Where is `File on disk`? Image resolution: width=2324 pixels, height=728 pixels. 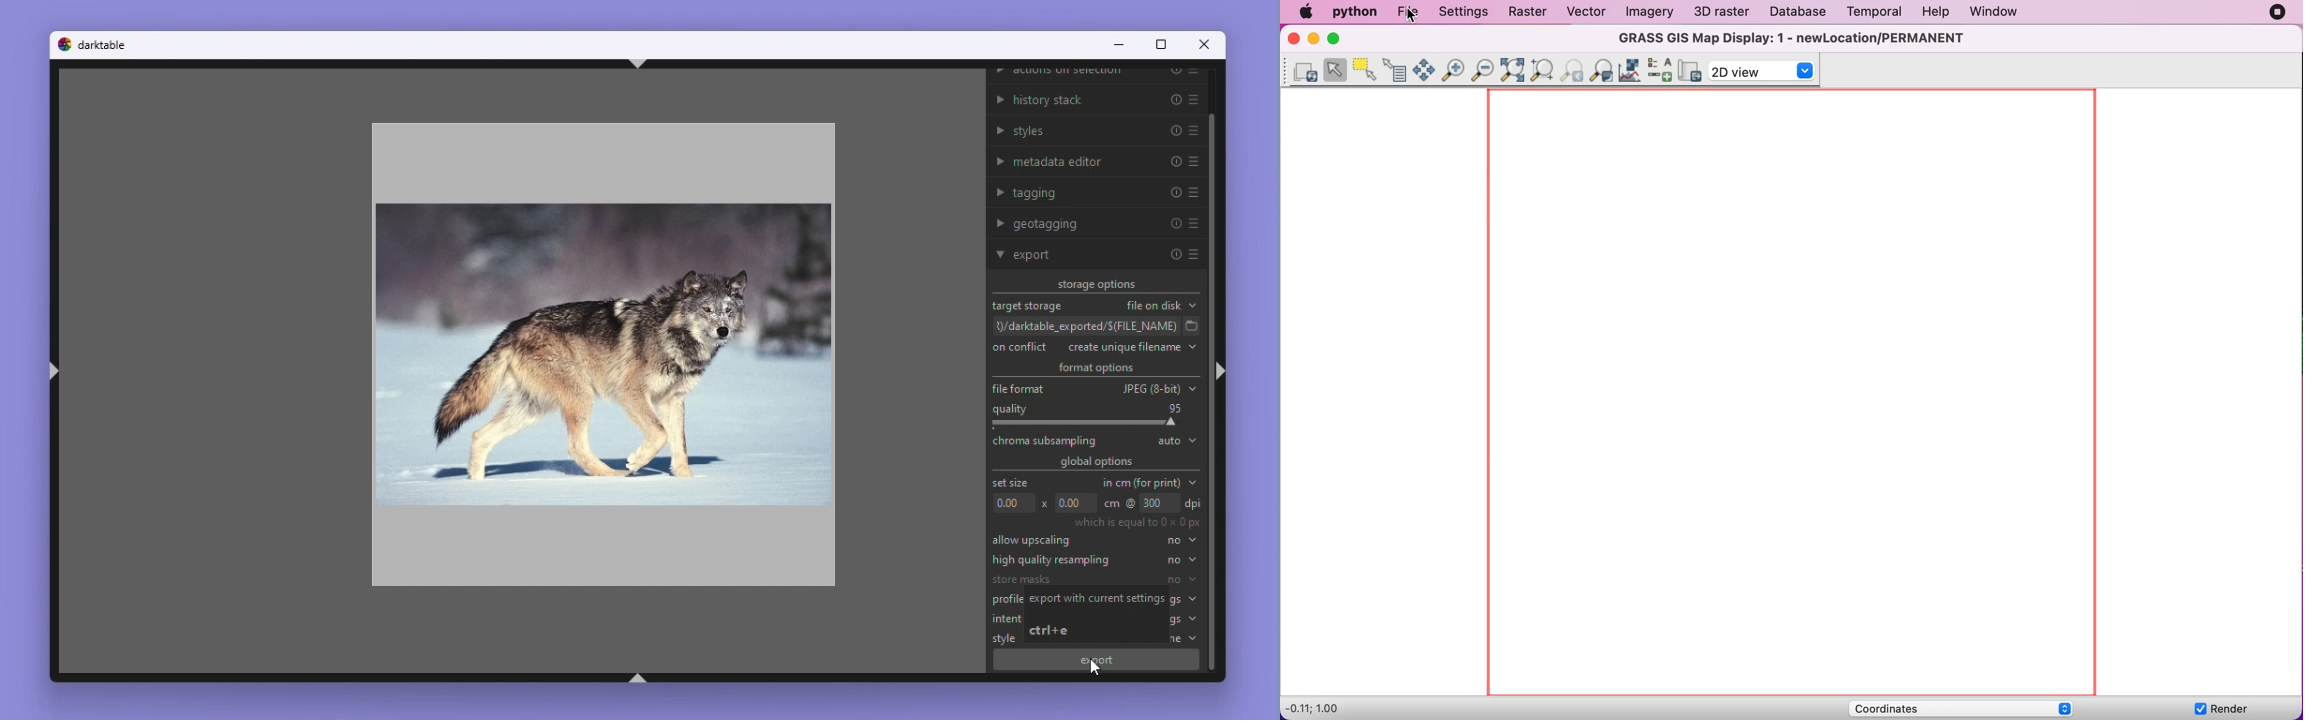
File on disk is located at coordinates (1164, 304).